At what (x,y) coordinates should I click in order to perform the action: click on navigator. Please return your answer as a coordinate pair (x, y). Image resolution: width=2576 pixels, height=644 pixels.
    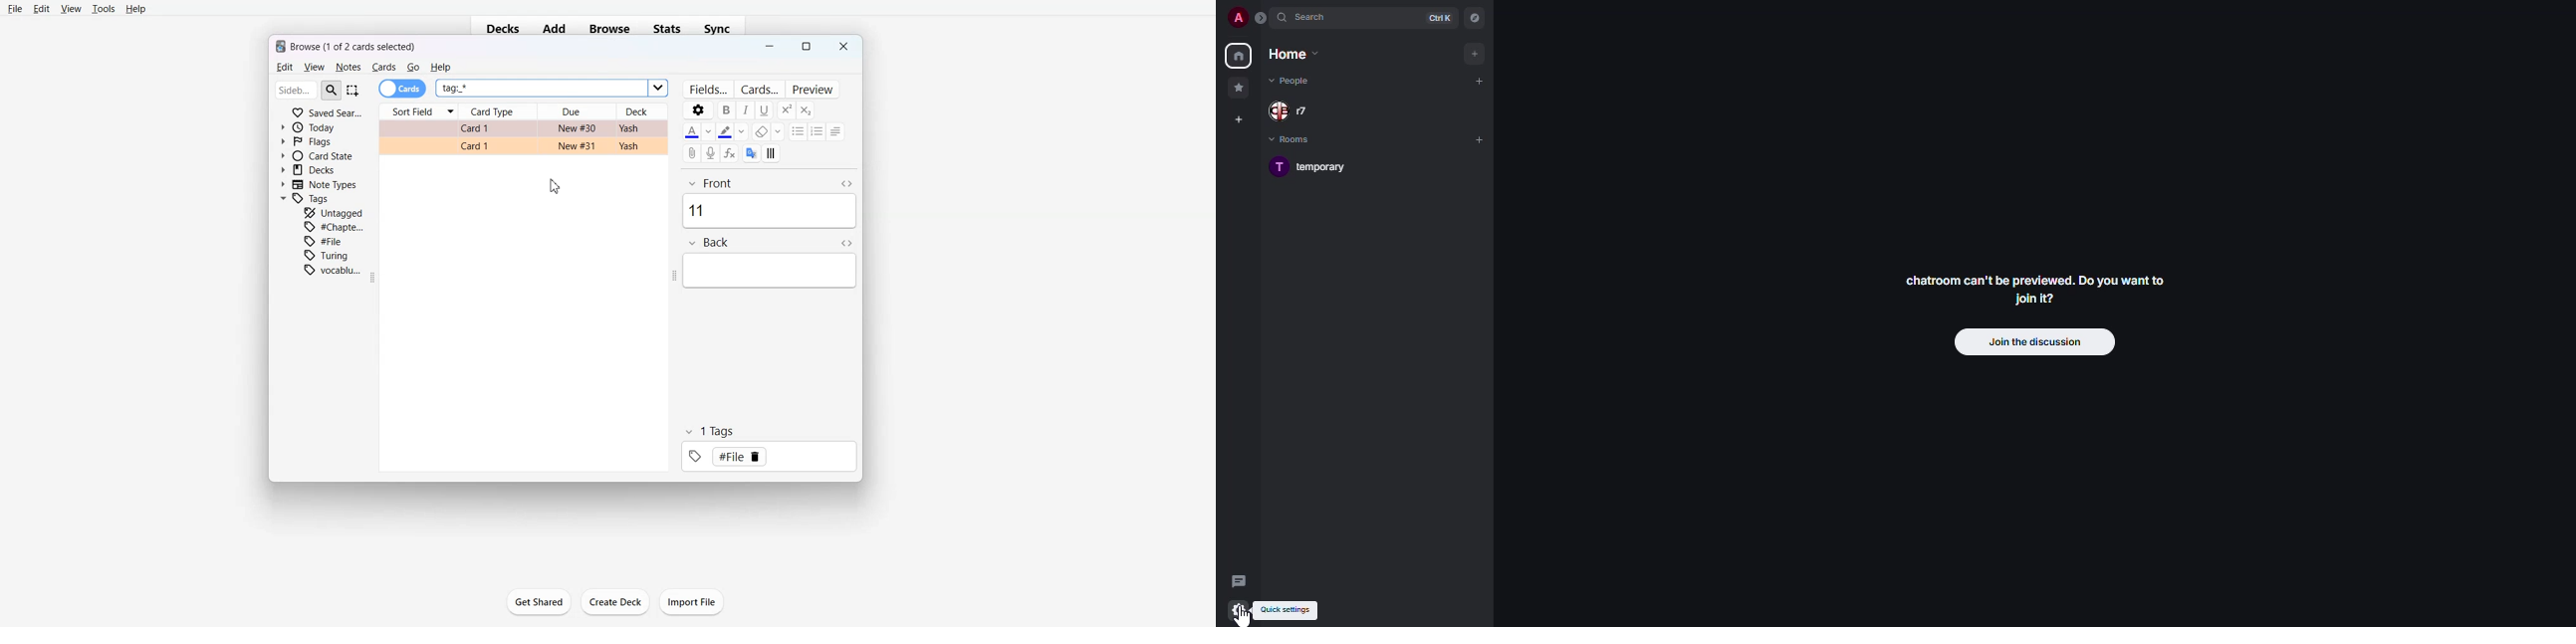
    Looking at the image, I should click on (1478, 18).